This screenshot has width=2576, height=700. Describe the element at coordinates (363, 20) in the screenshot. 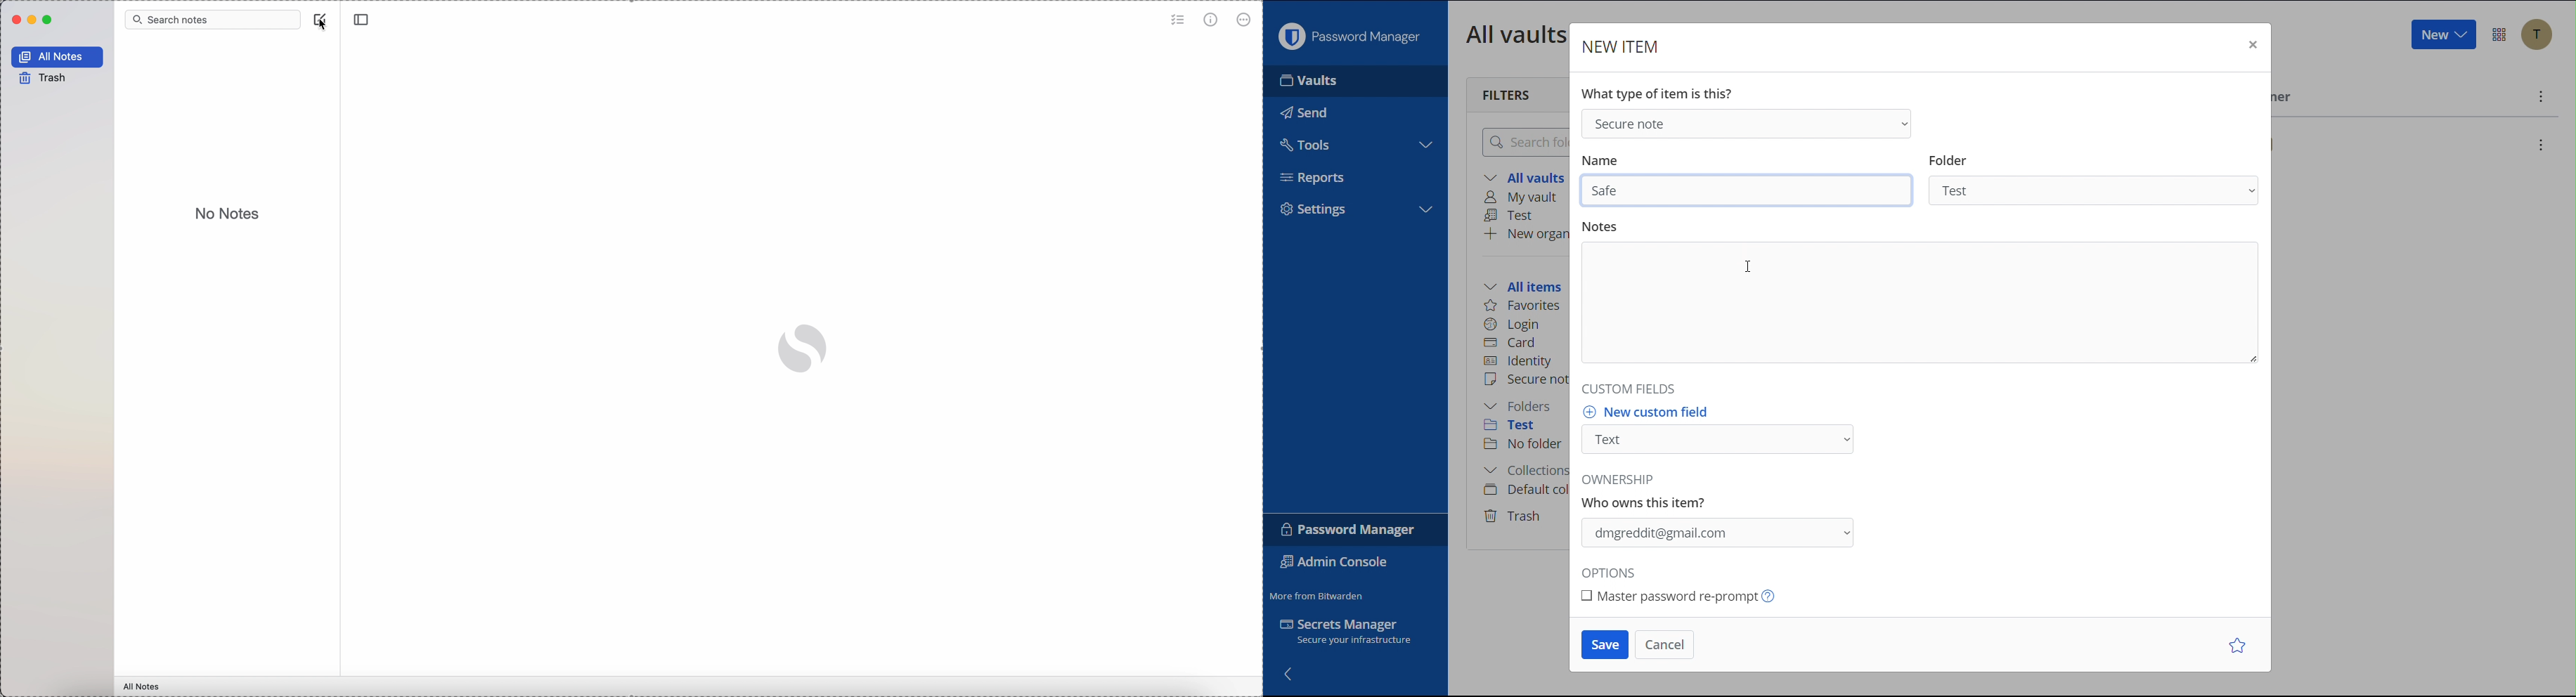

I see `toggle side bar` at that location.